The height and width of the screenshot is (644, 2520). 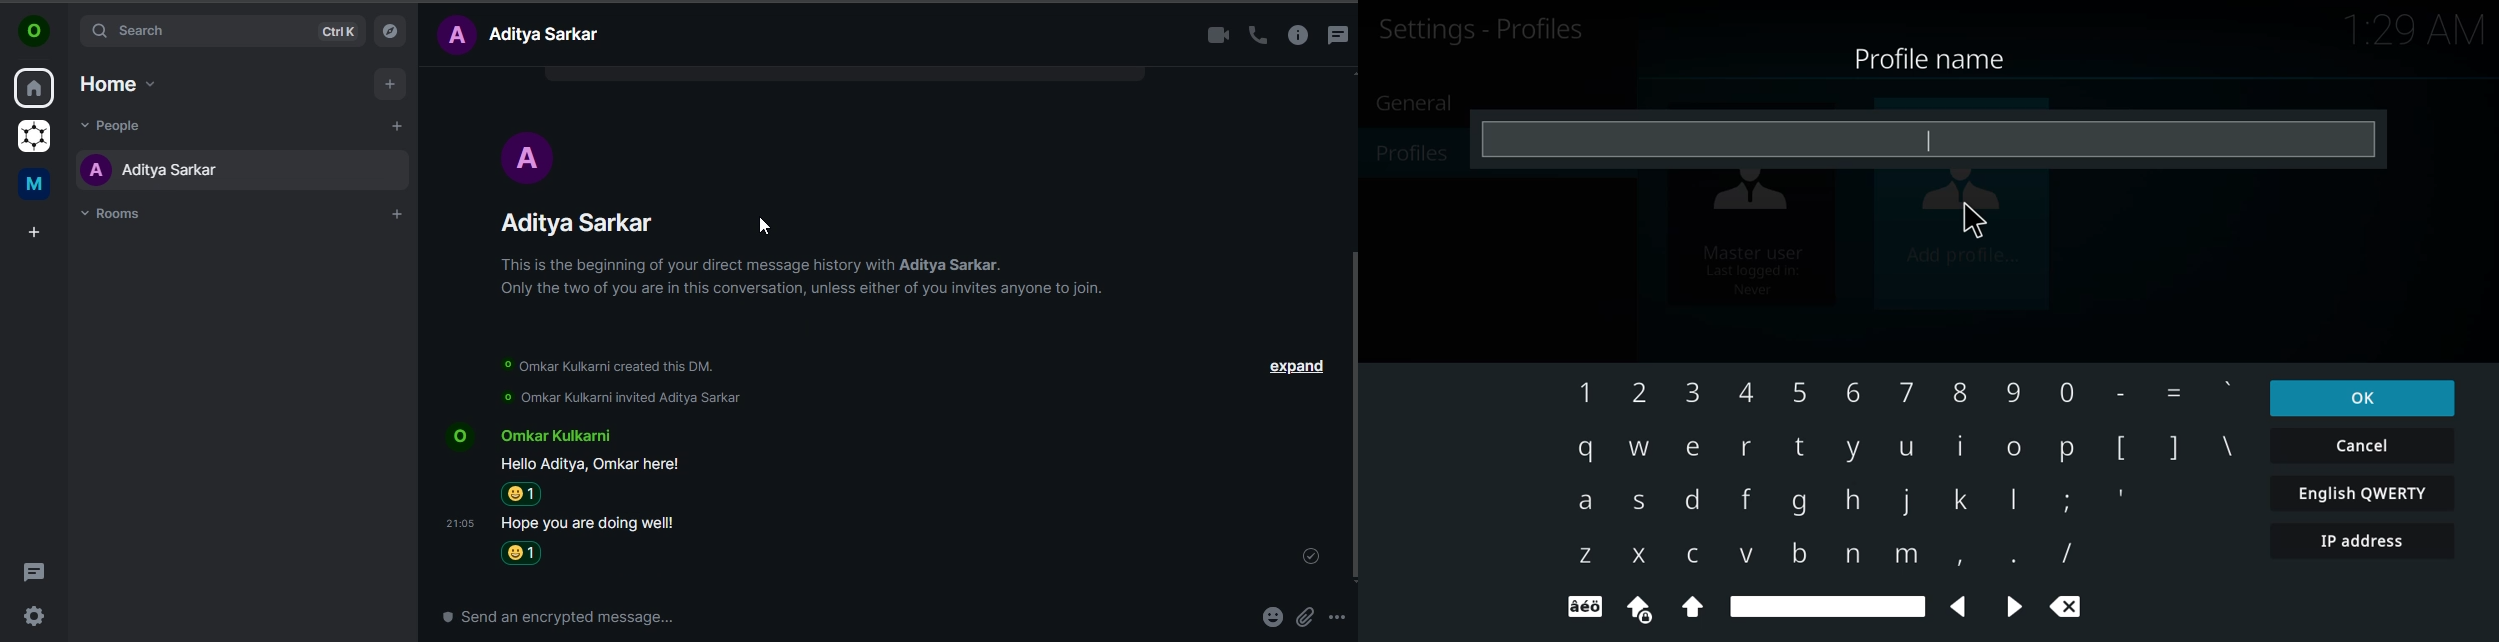 What do you see at coordinates (1909, 393) in the screenshot?
I see `7` at bounding box center [1909, 393].